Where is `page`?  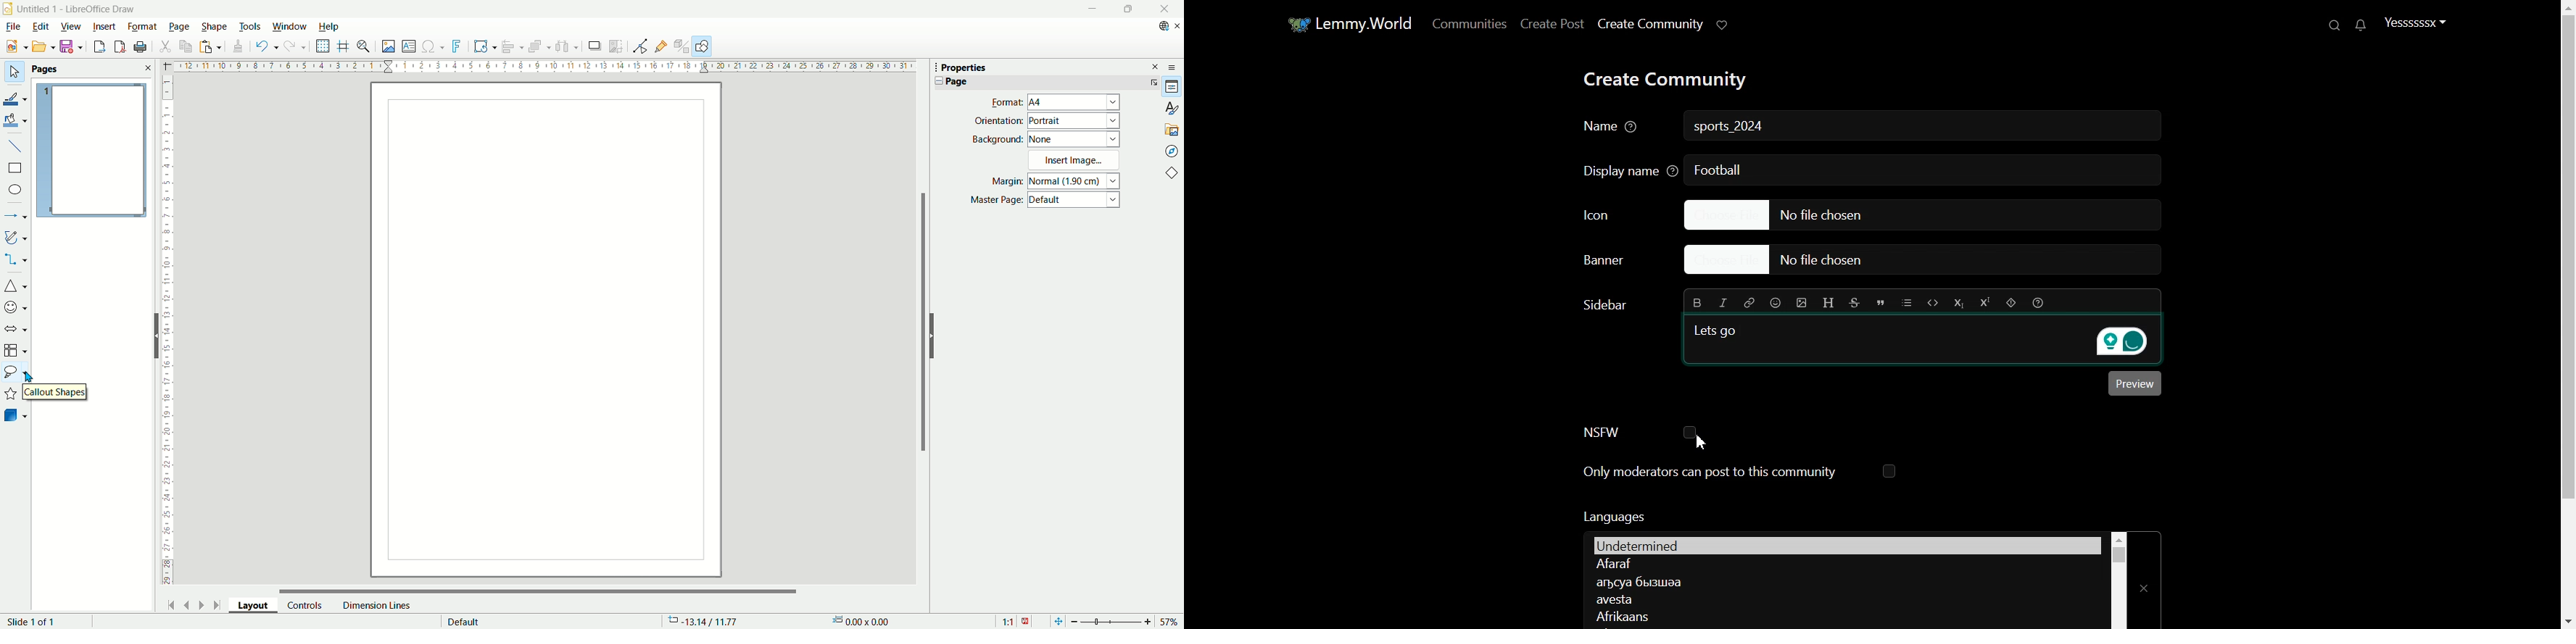
page is located at coordinates (180, 27).